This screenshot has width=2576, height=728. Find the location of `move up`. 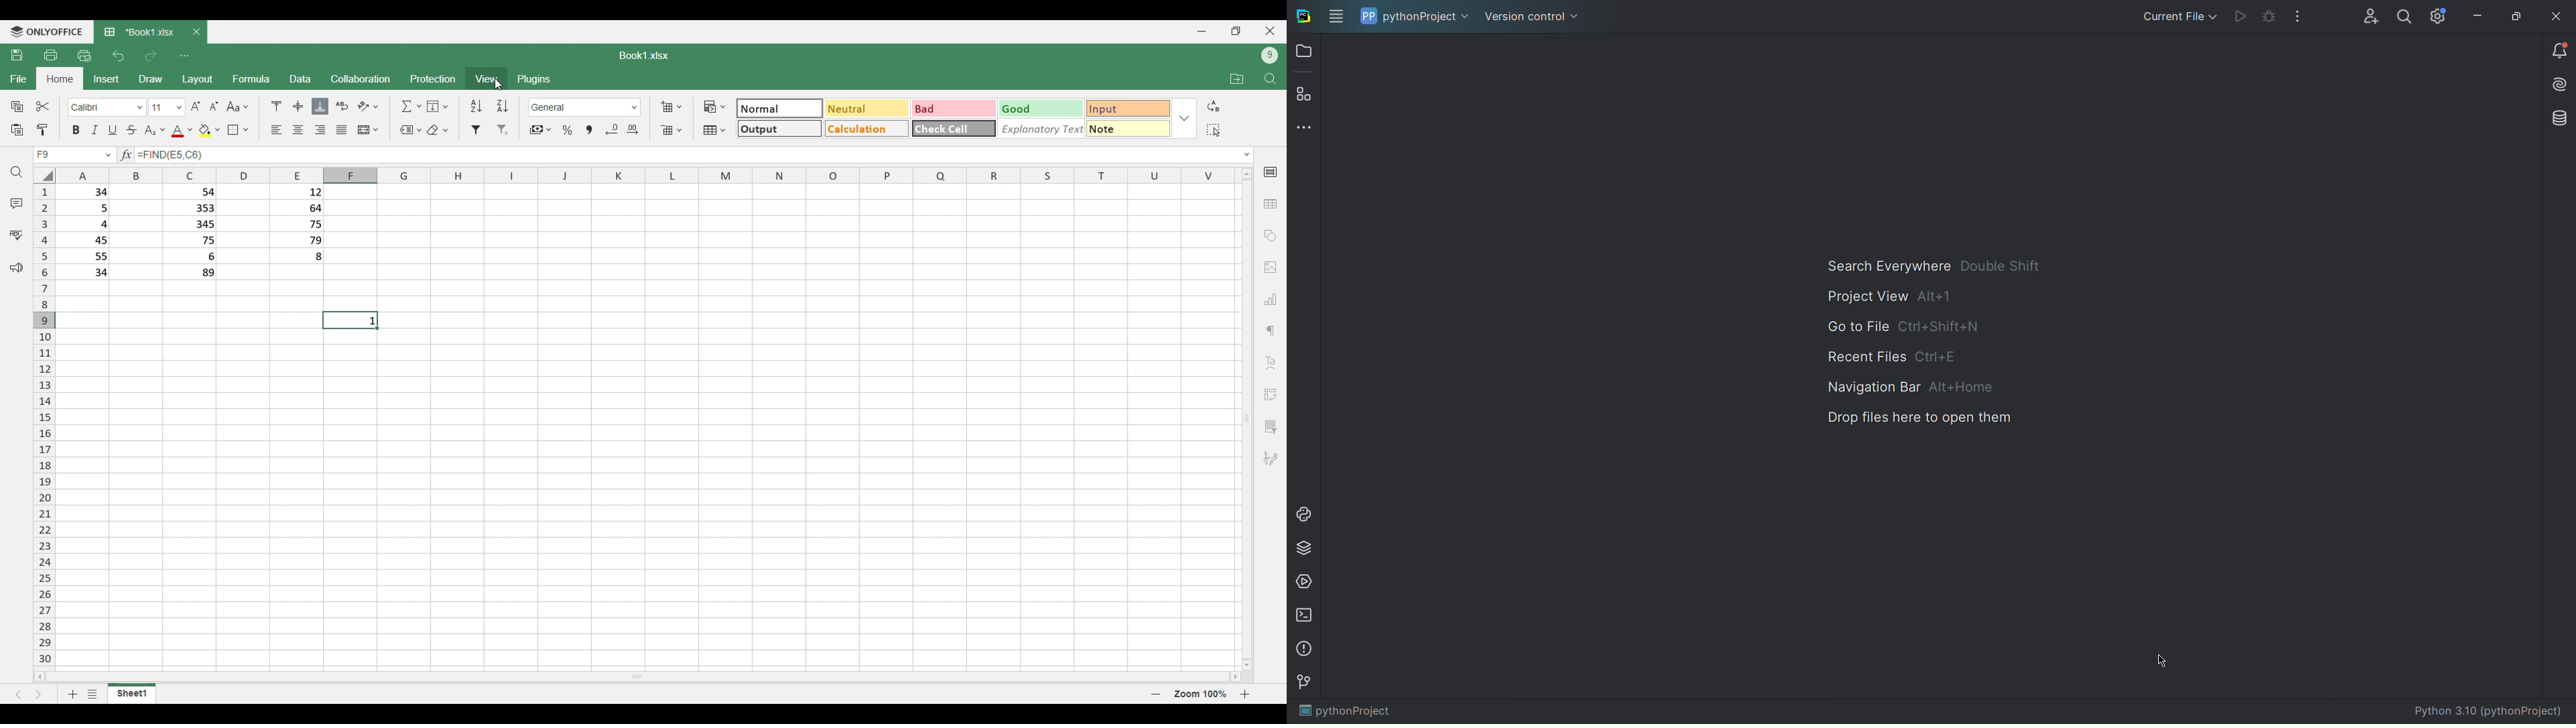

move up is located at coordinates (1248, 173).